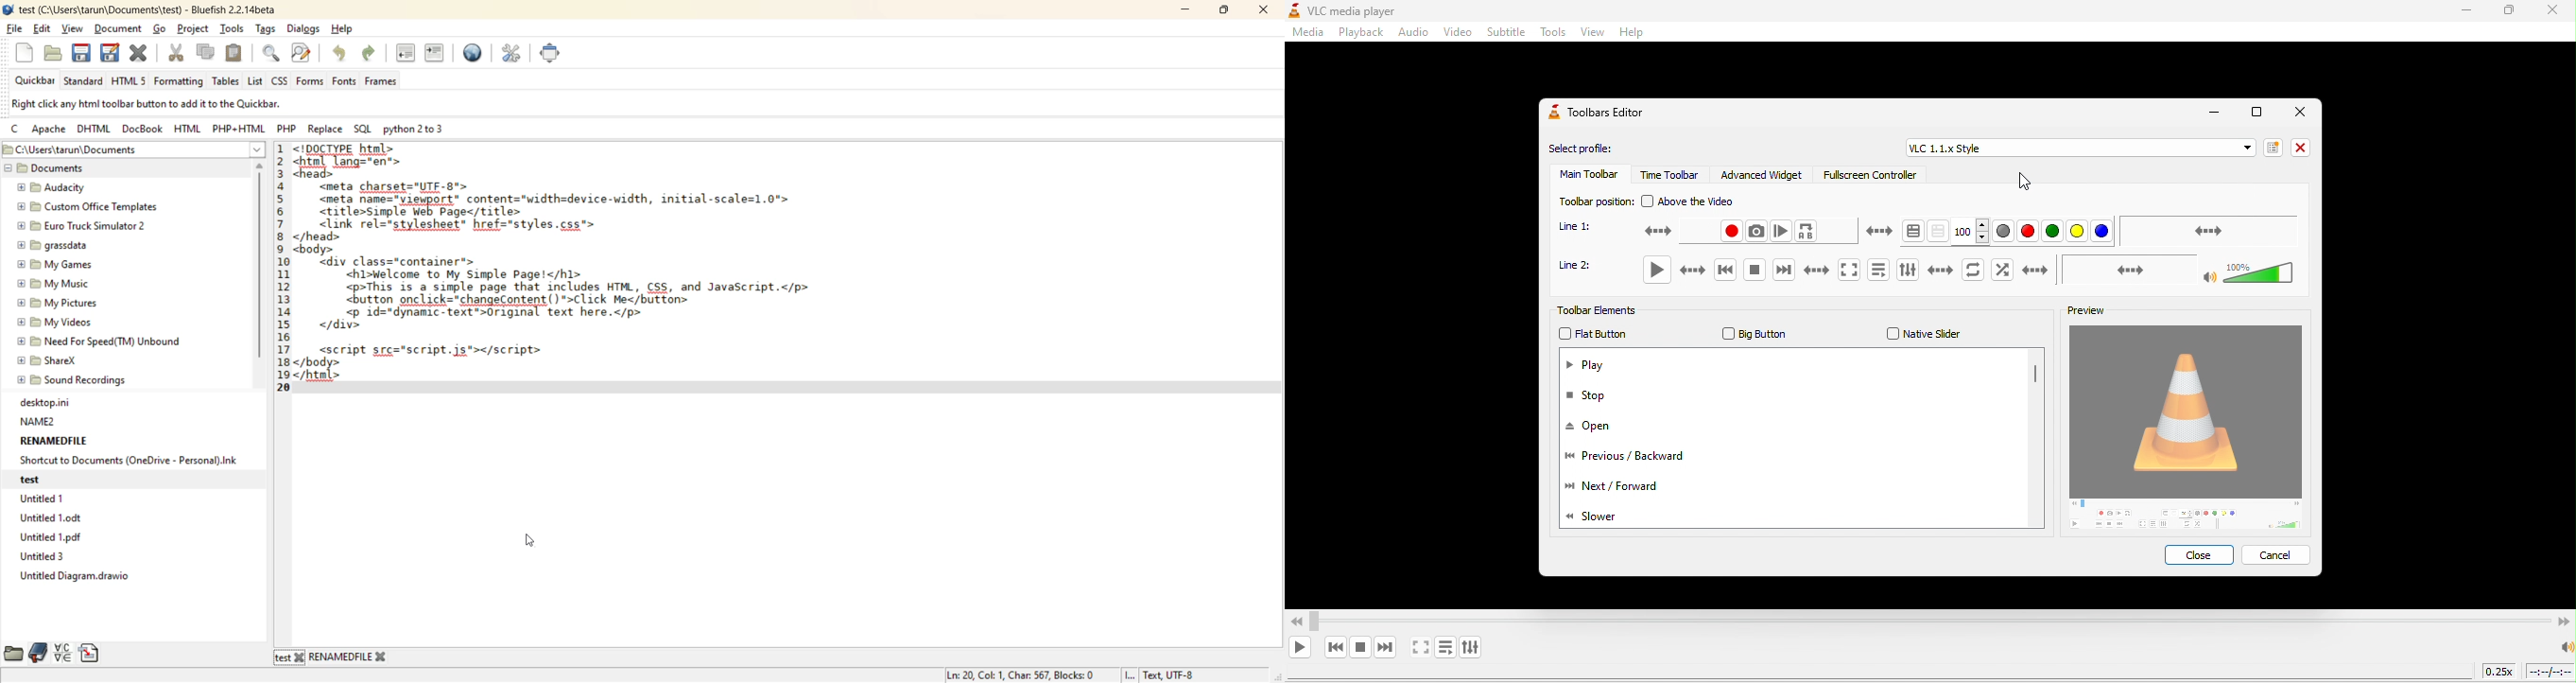  What do you see at coordinates (2080, 312) in the screenshot?
I see `preview` at bounding box center [2080, 312].